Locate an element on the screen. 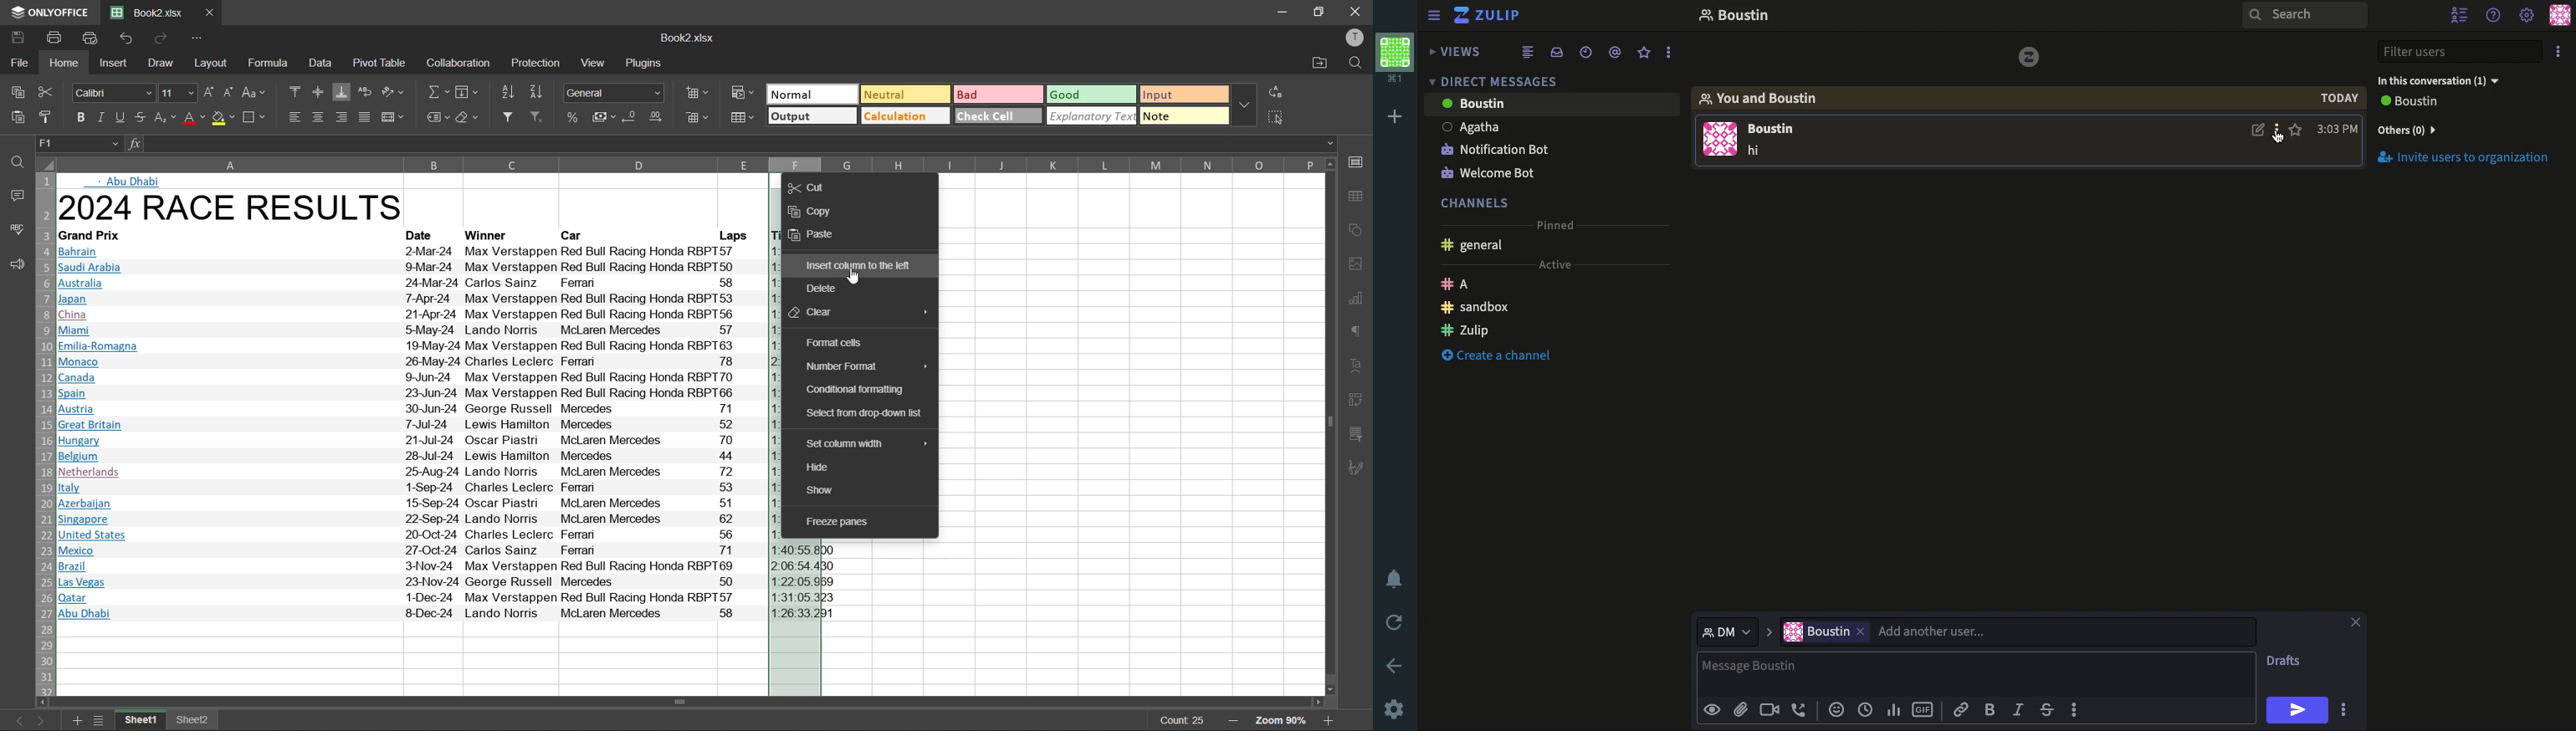 This screenshot has width=2576, height=756. In this conversation is located at coordinates (2451, 79).